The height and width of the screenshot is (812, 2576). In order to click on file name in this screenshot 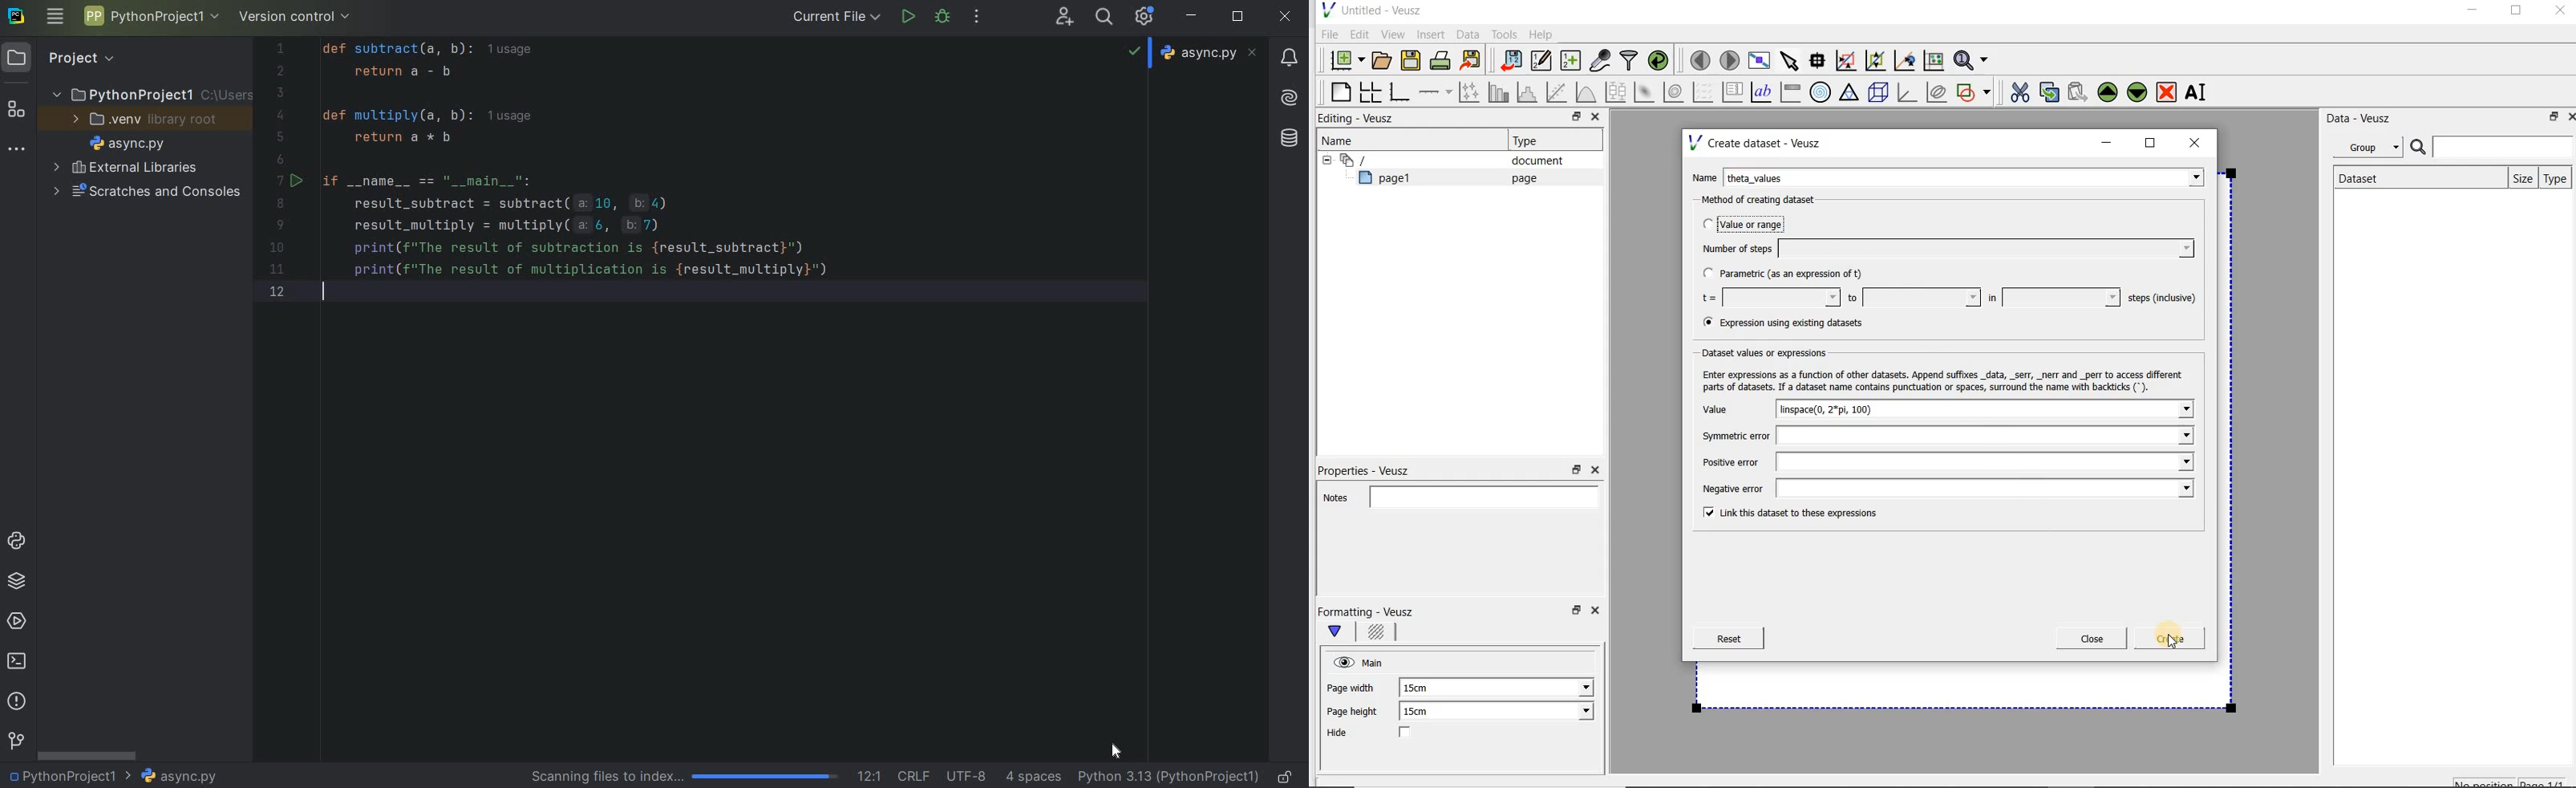, I will do `click(178, 776)`.